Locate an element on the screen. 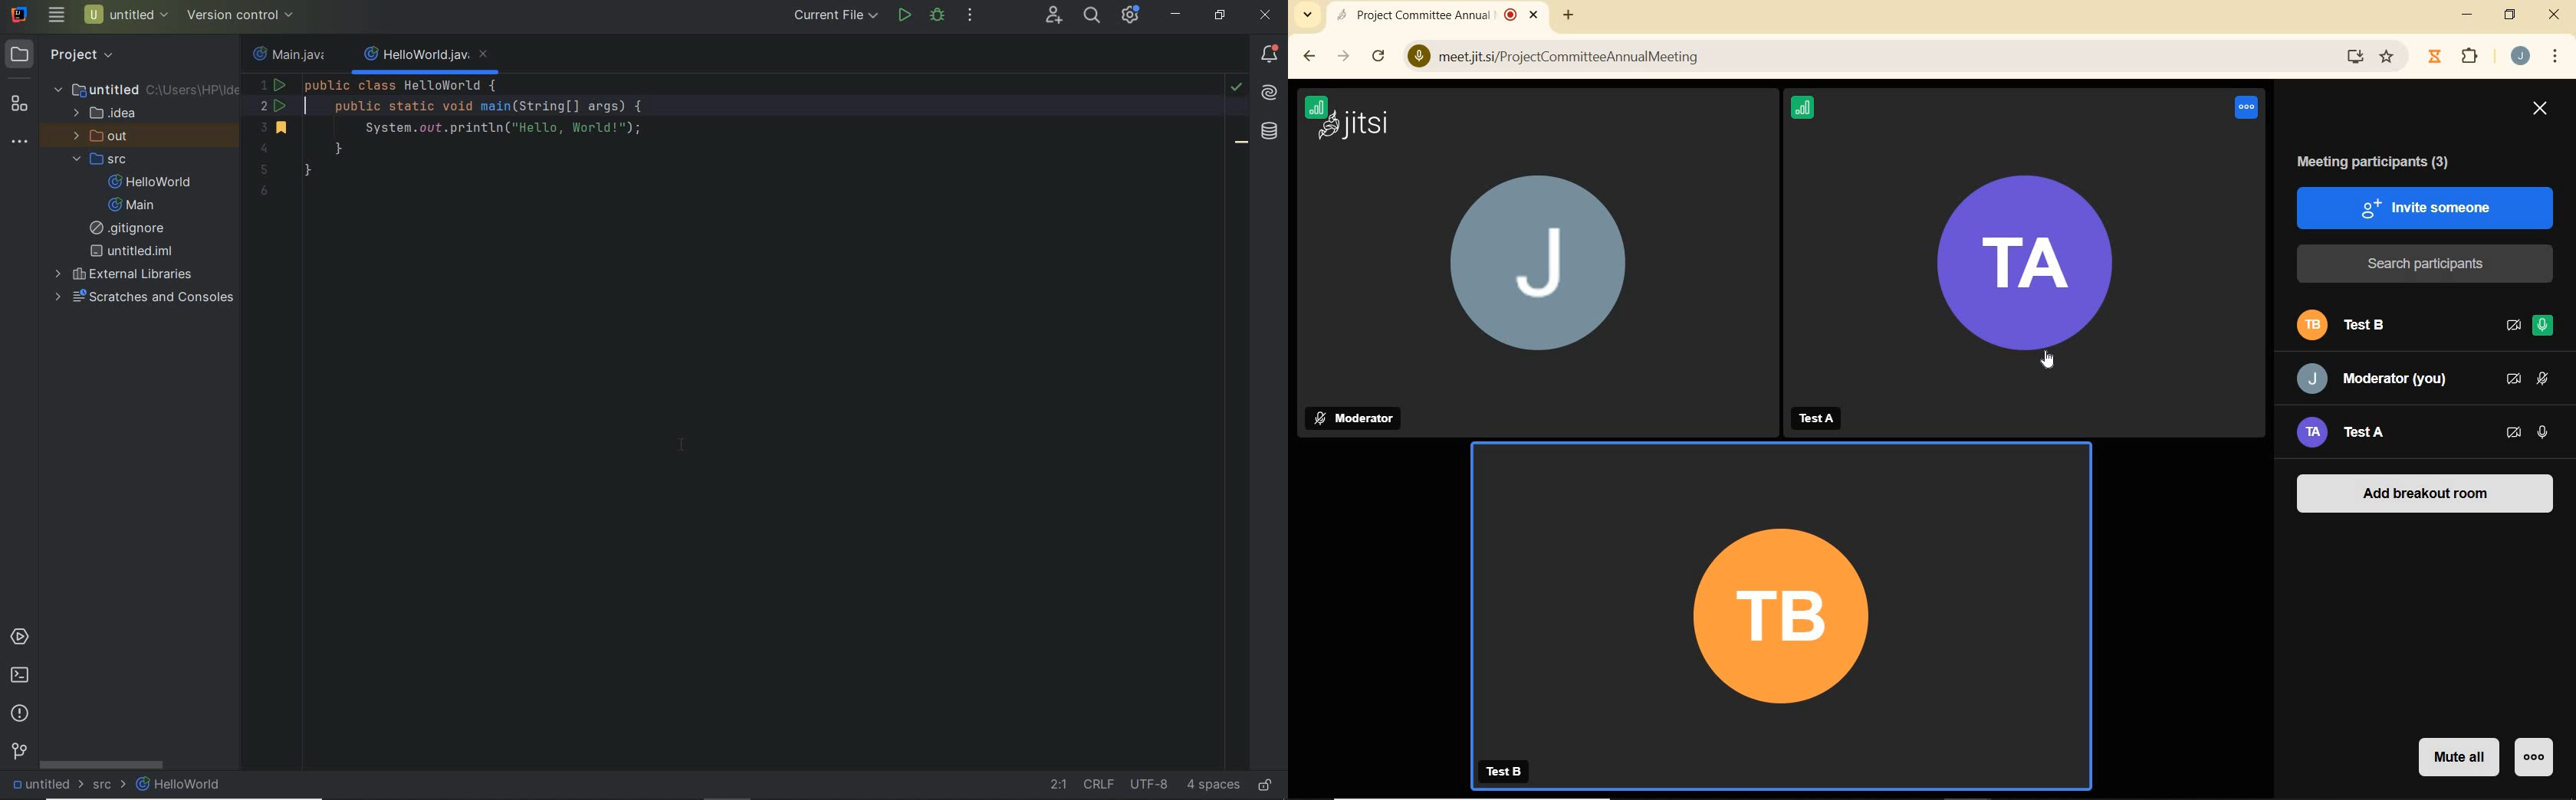  file name is located at coordinates (293, 53).